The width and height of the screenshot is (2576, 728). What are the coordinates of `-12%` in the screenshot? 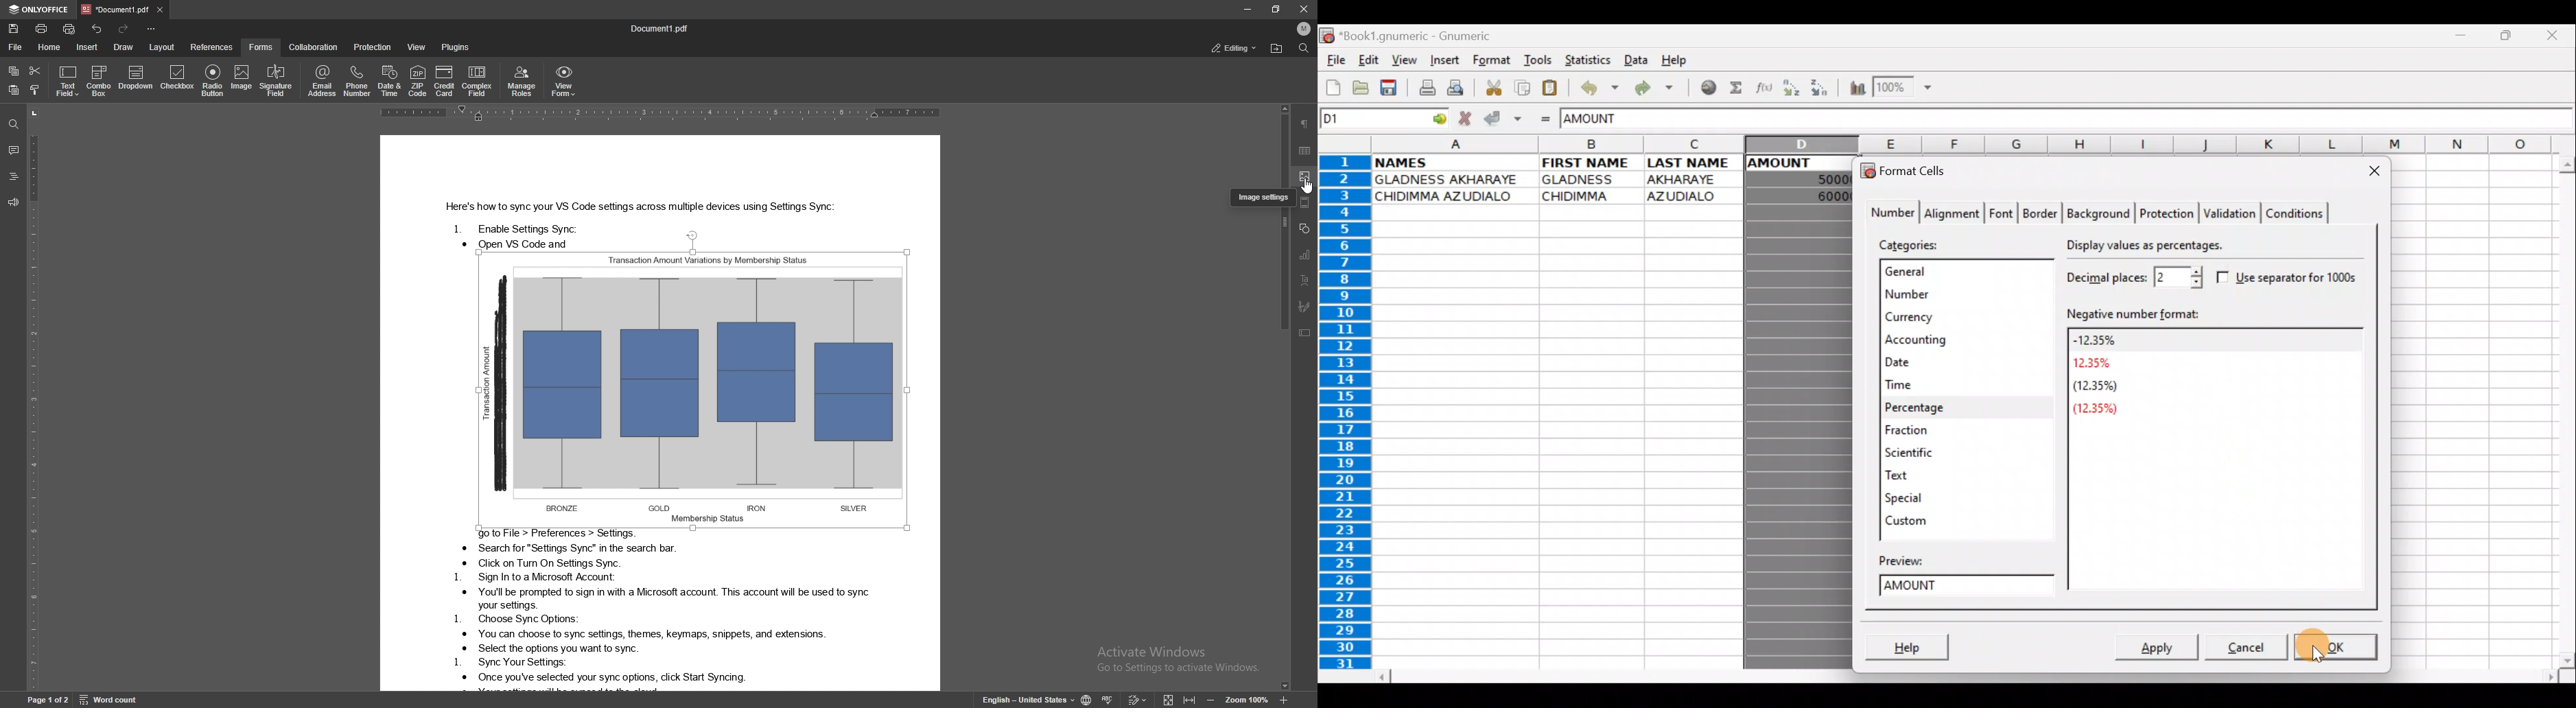 It's located at (2096, 339).